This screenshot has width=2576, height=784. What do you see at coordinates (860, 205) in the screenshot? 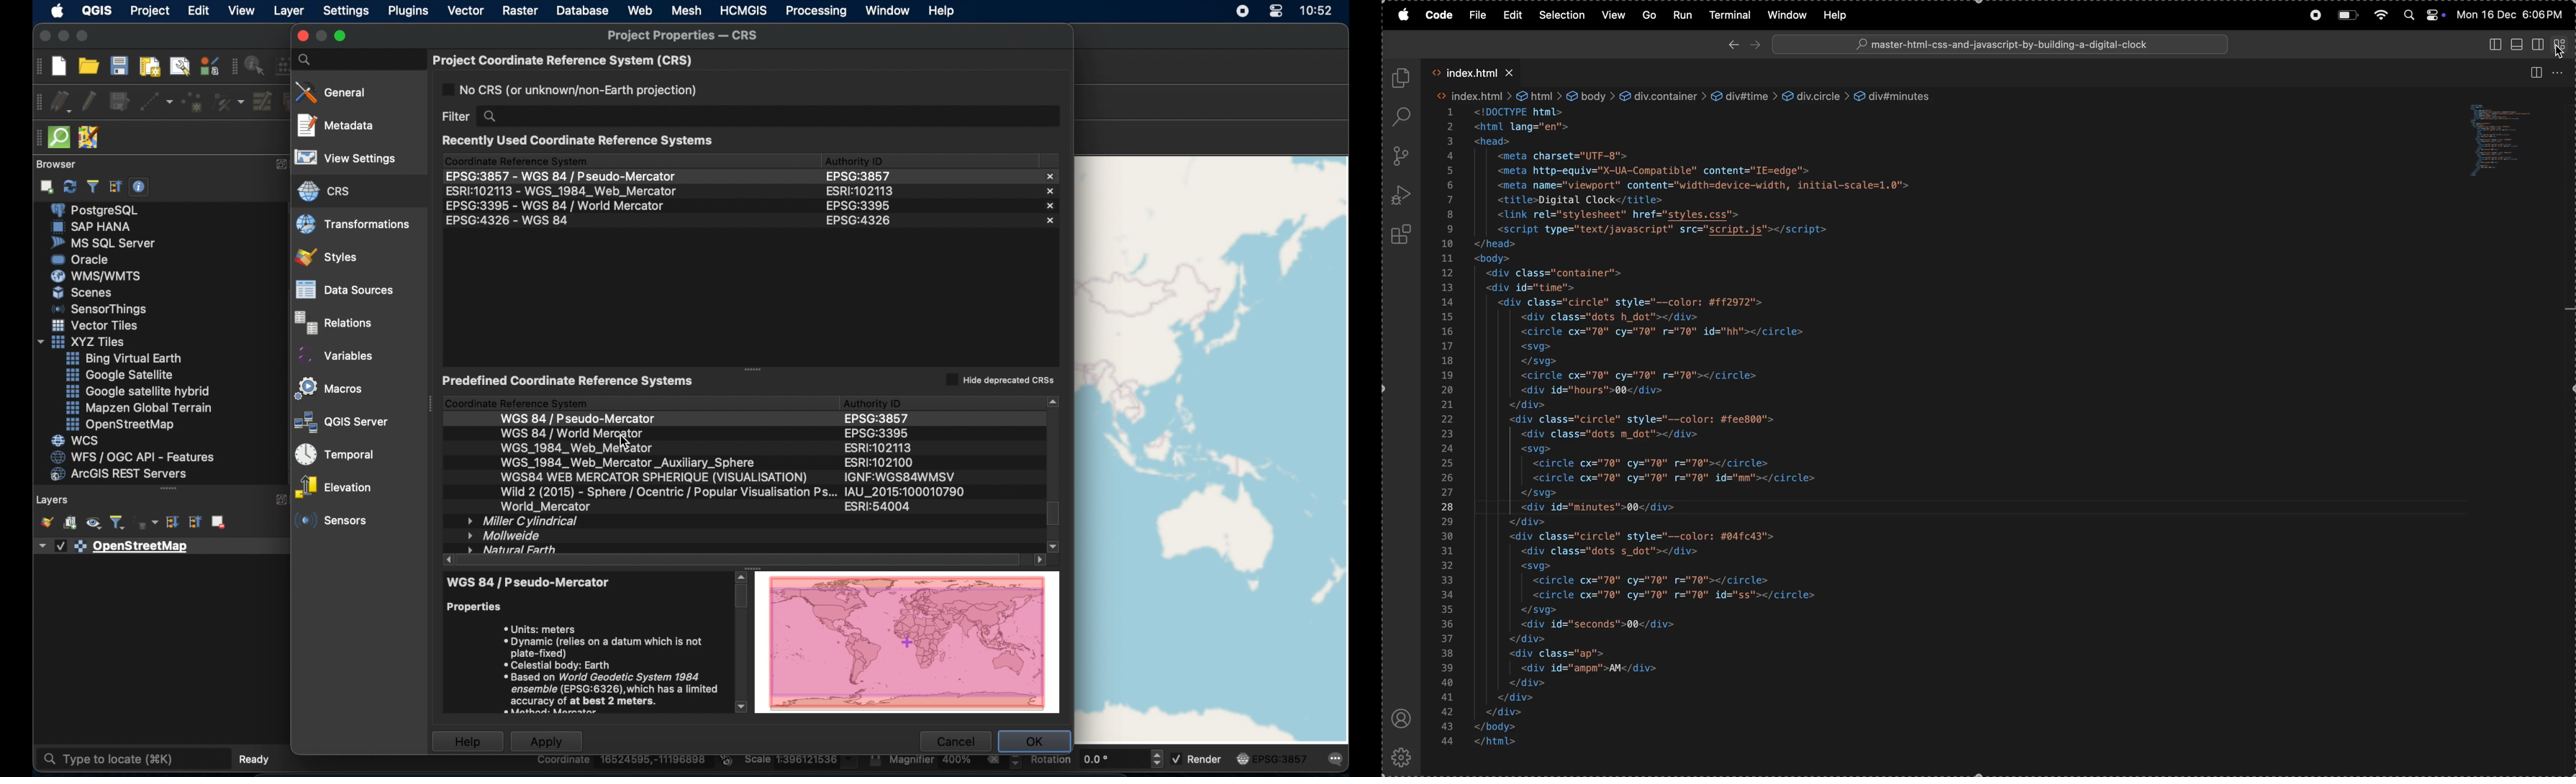
I see `epsg:3395` at bounding box center [860, 205].